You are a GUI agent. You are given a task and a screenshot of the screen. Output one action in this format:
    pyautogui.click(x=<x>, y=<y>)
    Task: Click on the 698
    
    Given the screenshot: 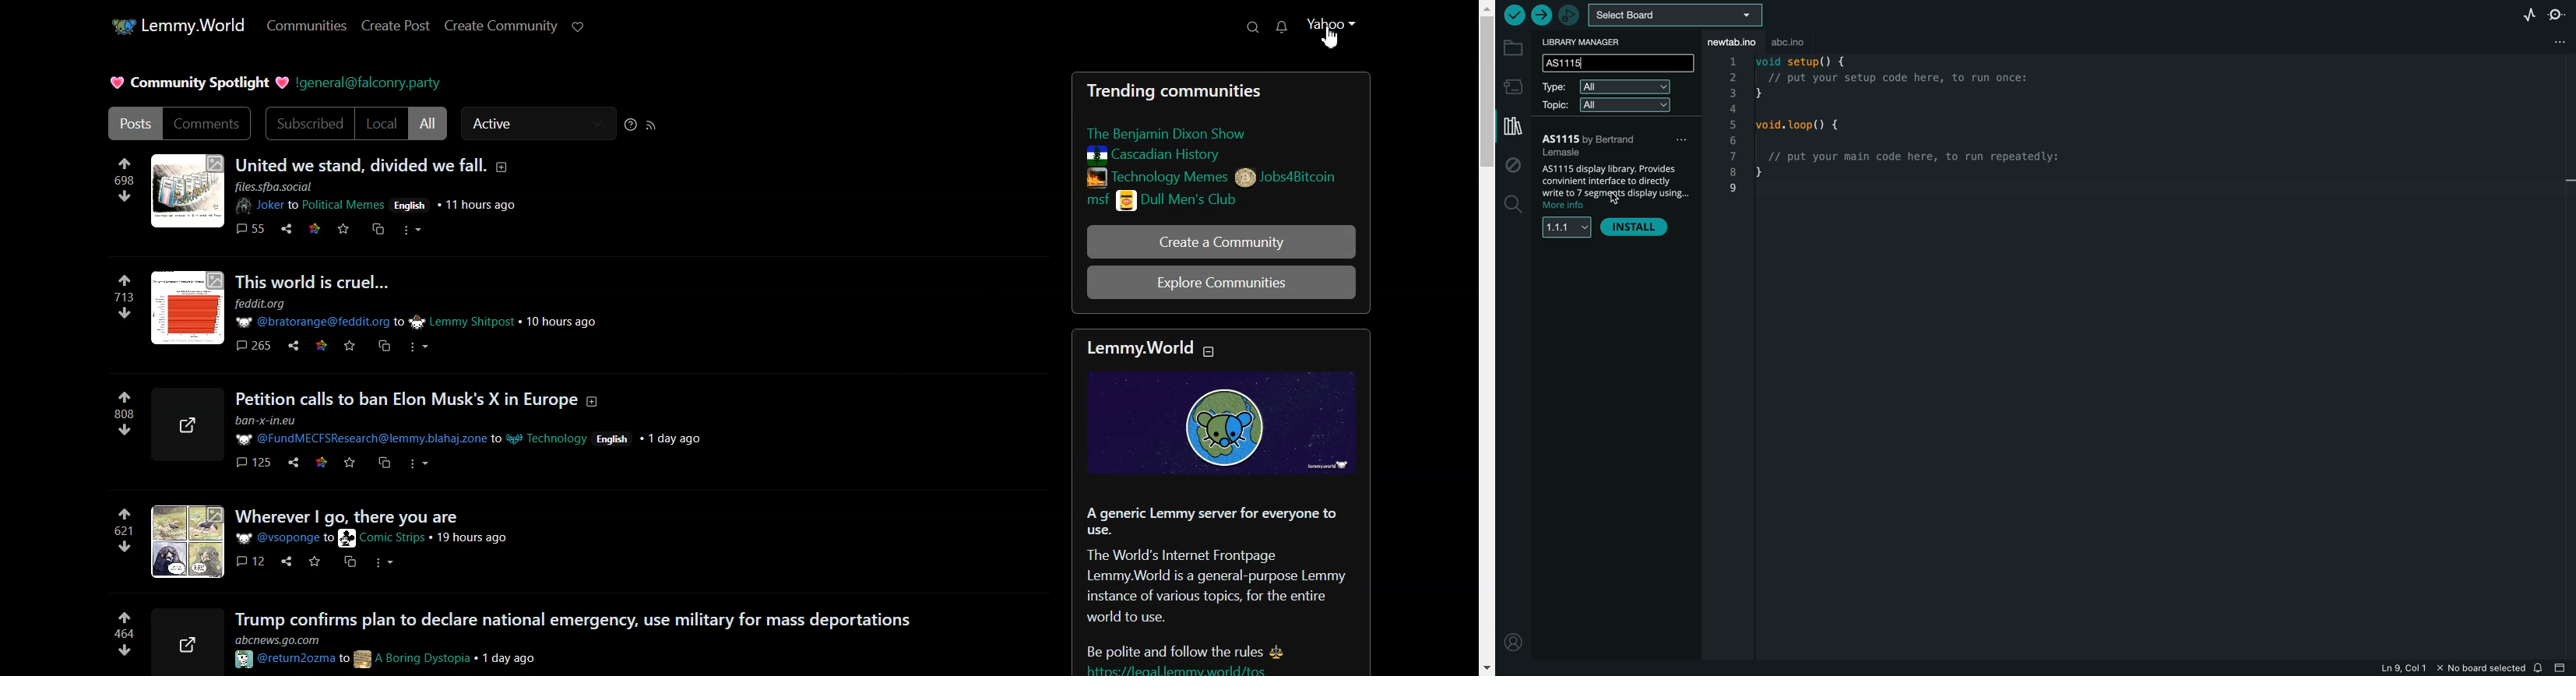 What is the action you would take?
    pyautogui.click(x=118, y=181)
    